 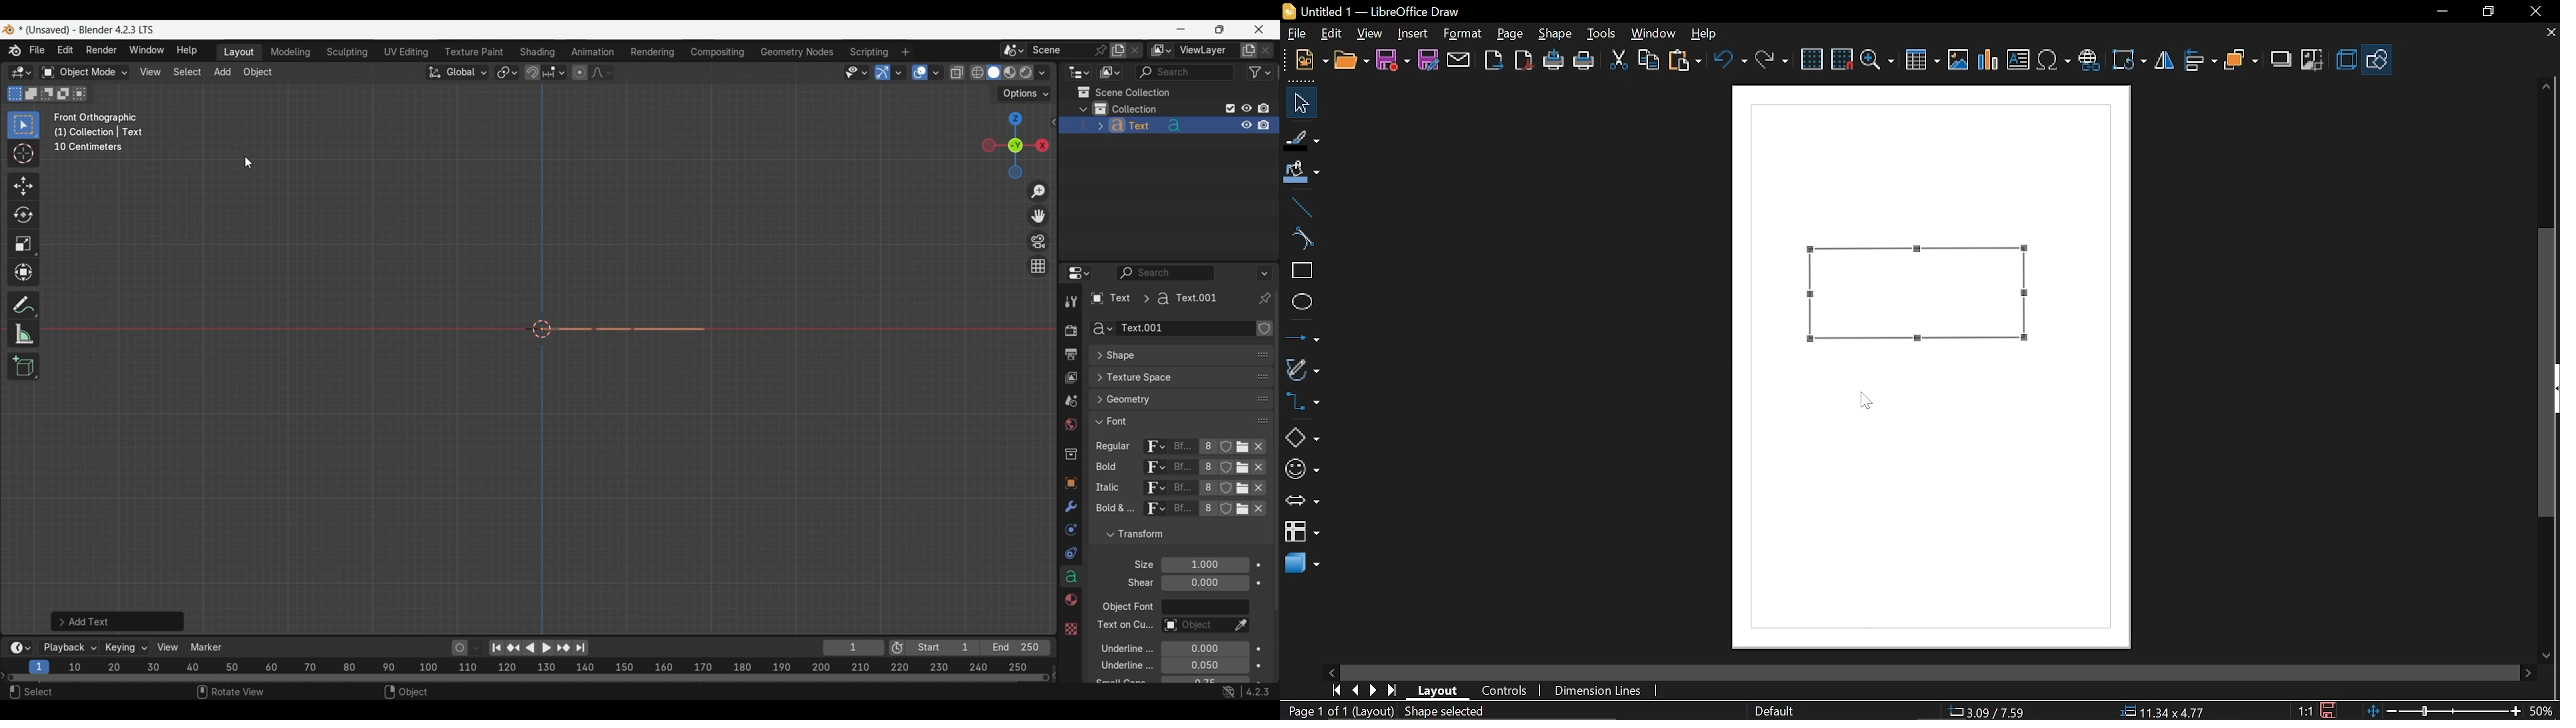 What do you see at coordinates (2546, 372) in the screenshot?
I see `vertical scrollbar` at bounding box center [2546, 372].